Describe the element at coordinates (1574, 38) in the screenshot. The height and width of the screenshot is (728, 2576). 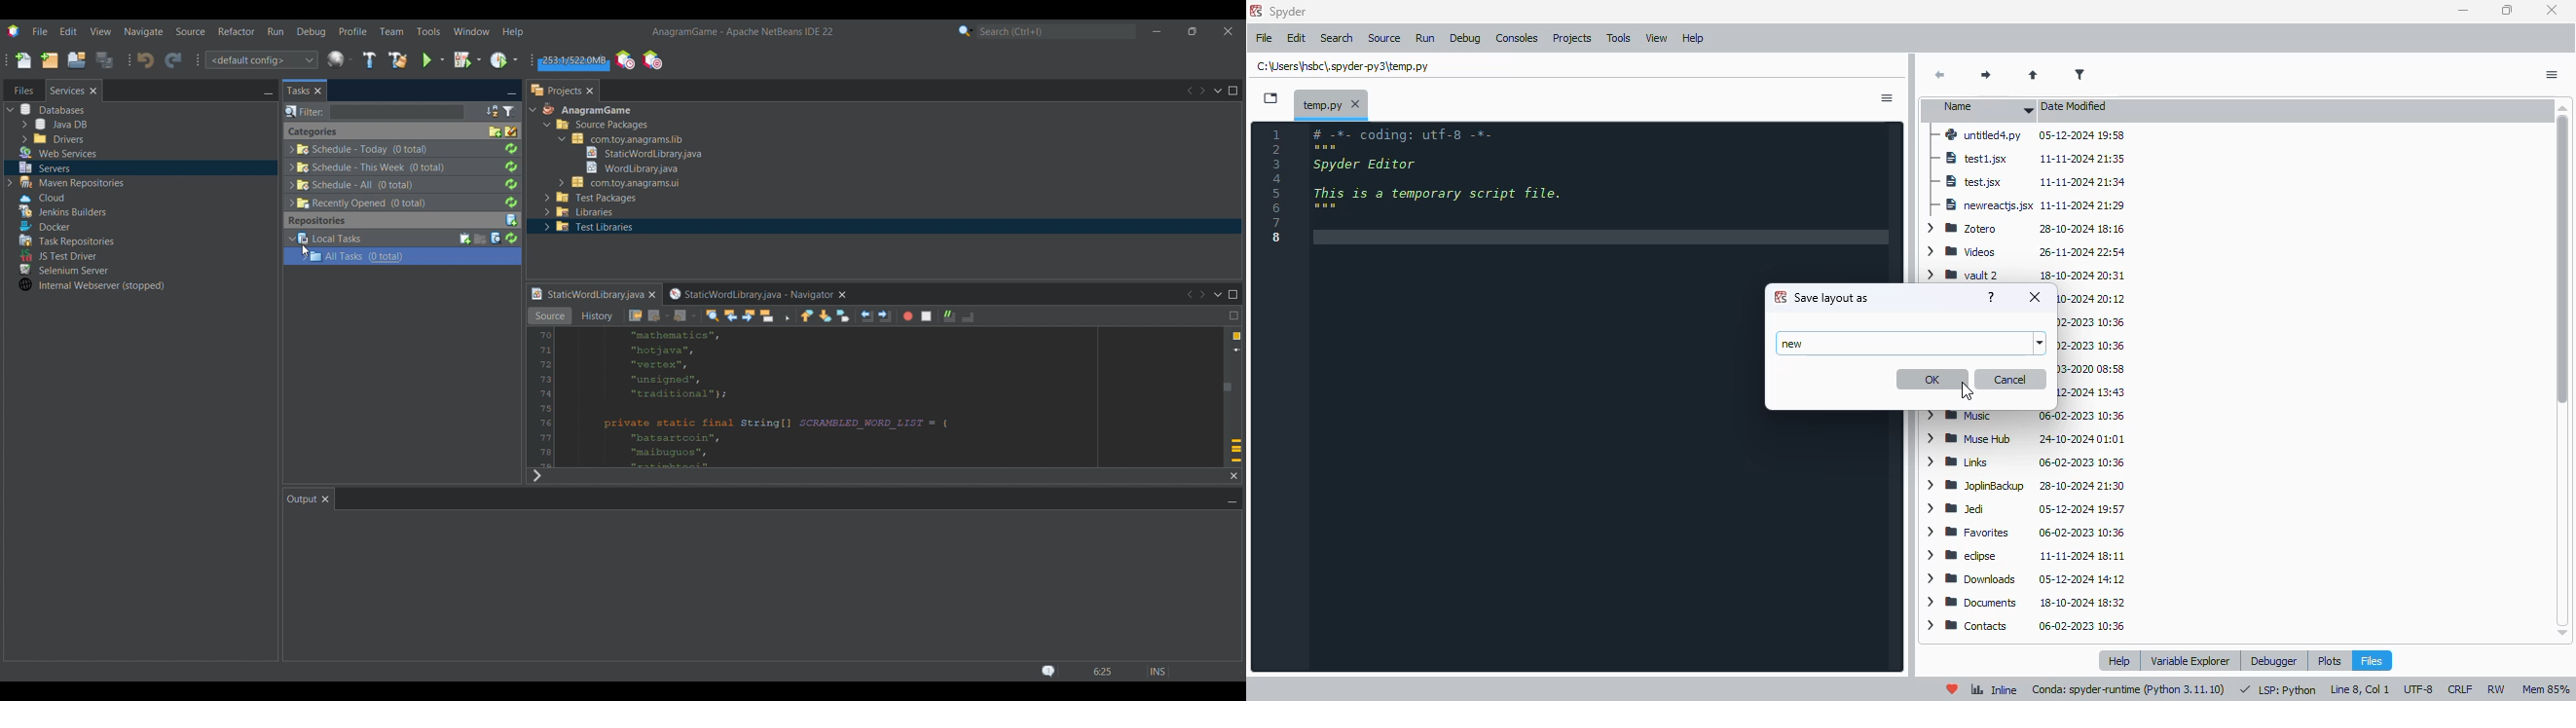
I see `projects` at that location.